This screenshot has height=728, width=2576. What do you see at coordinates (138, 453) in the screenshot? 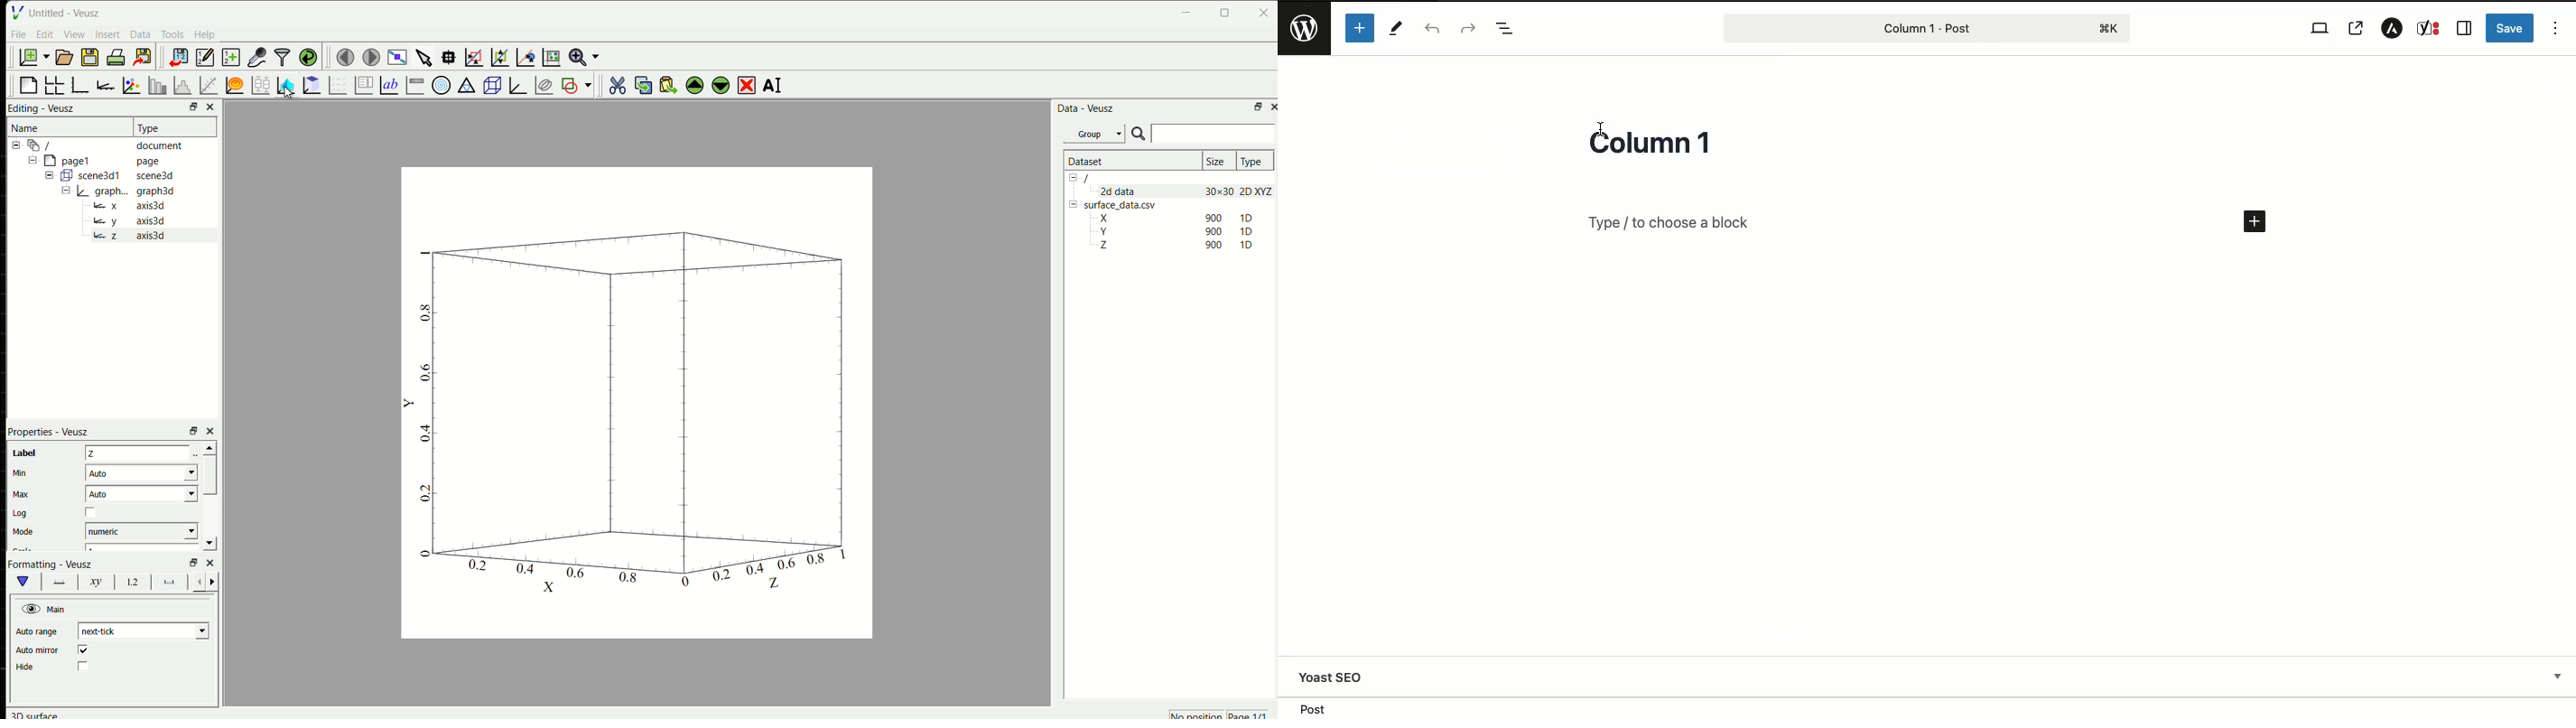
I see `Z` at bounding box center [138, 453].